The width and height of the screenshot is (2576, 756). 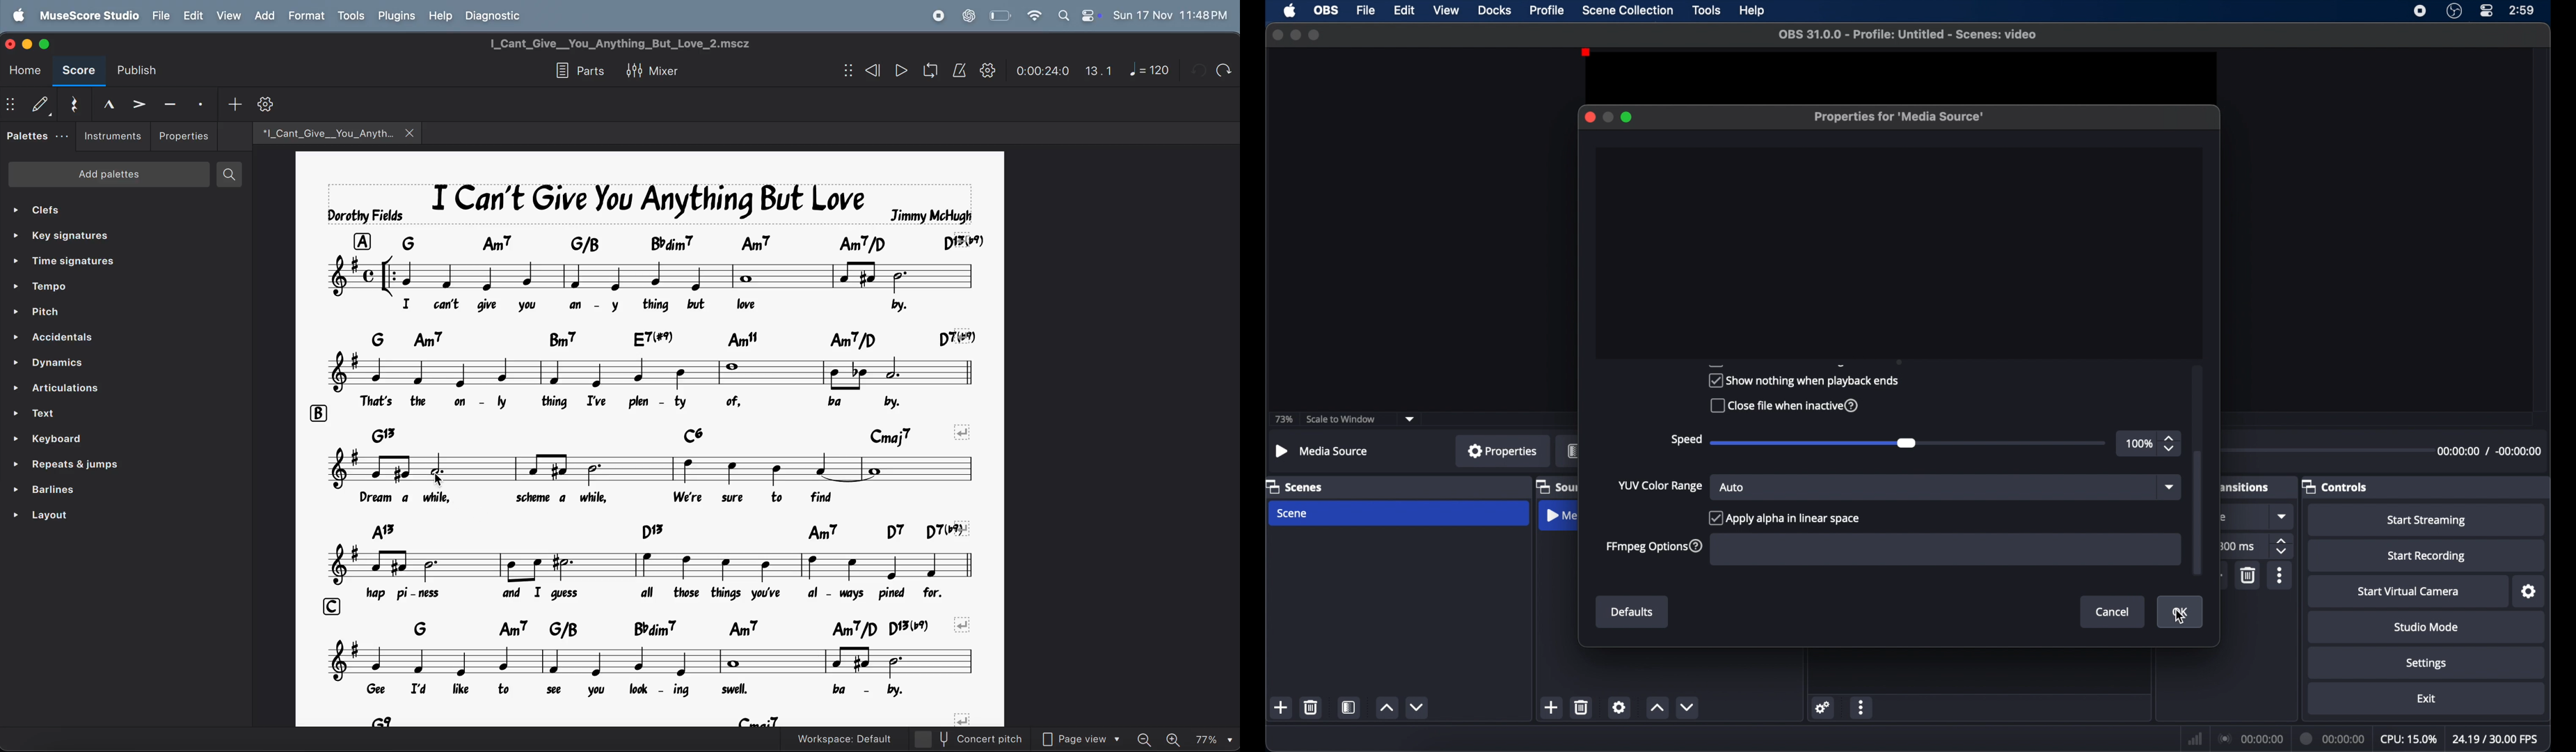 I want to click on maximize, so click(x=1314, y=35).